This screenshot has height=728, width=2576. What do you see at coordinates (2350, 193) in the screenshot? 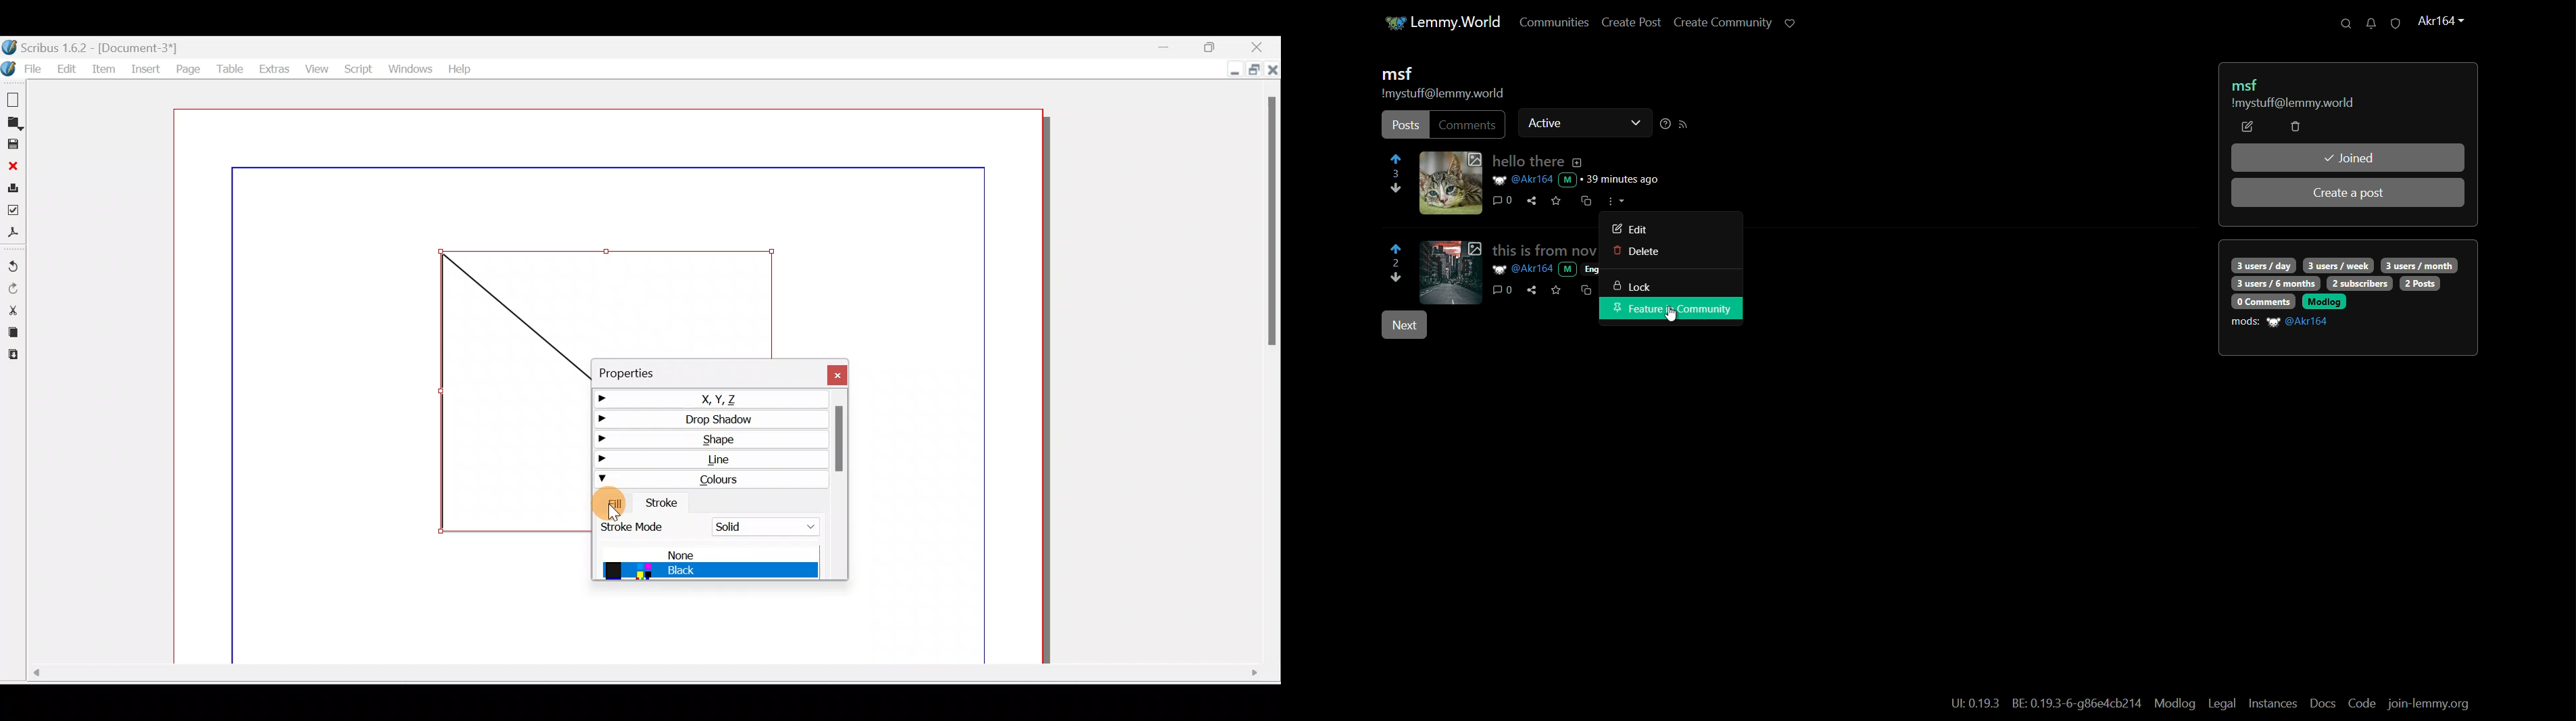
I see `create a post` at bounding box center [2350, 193].